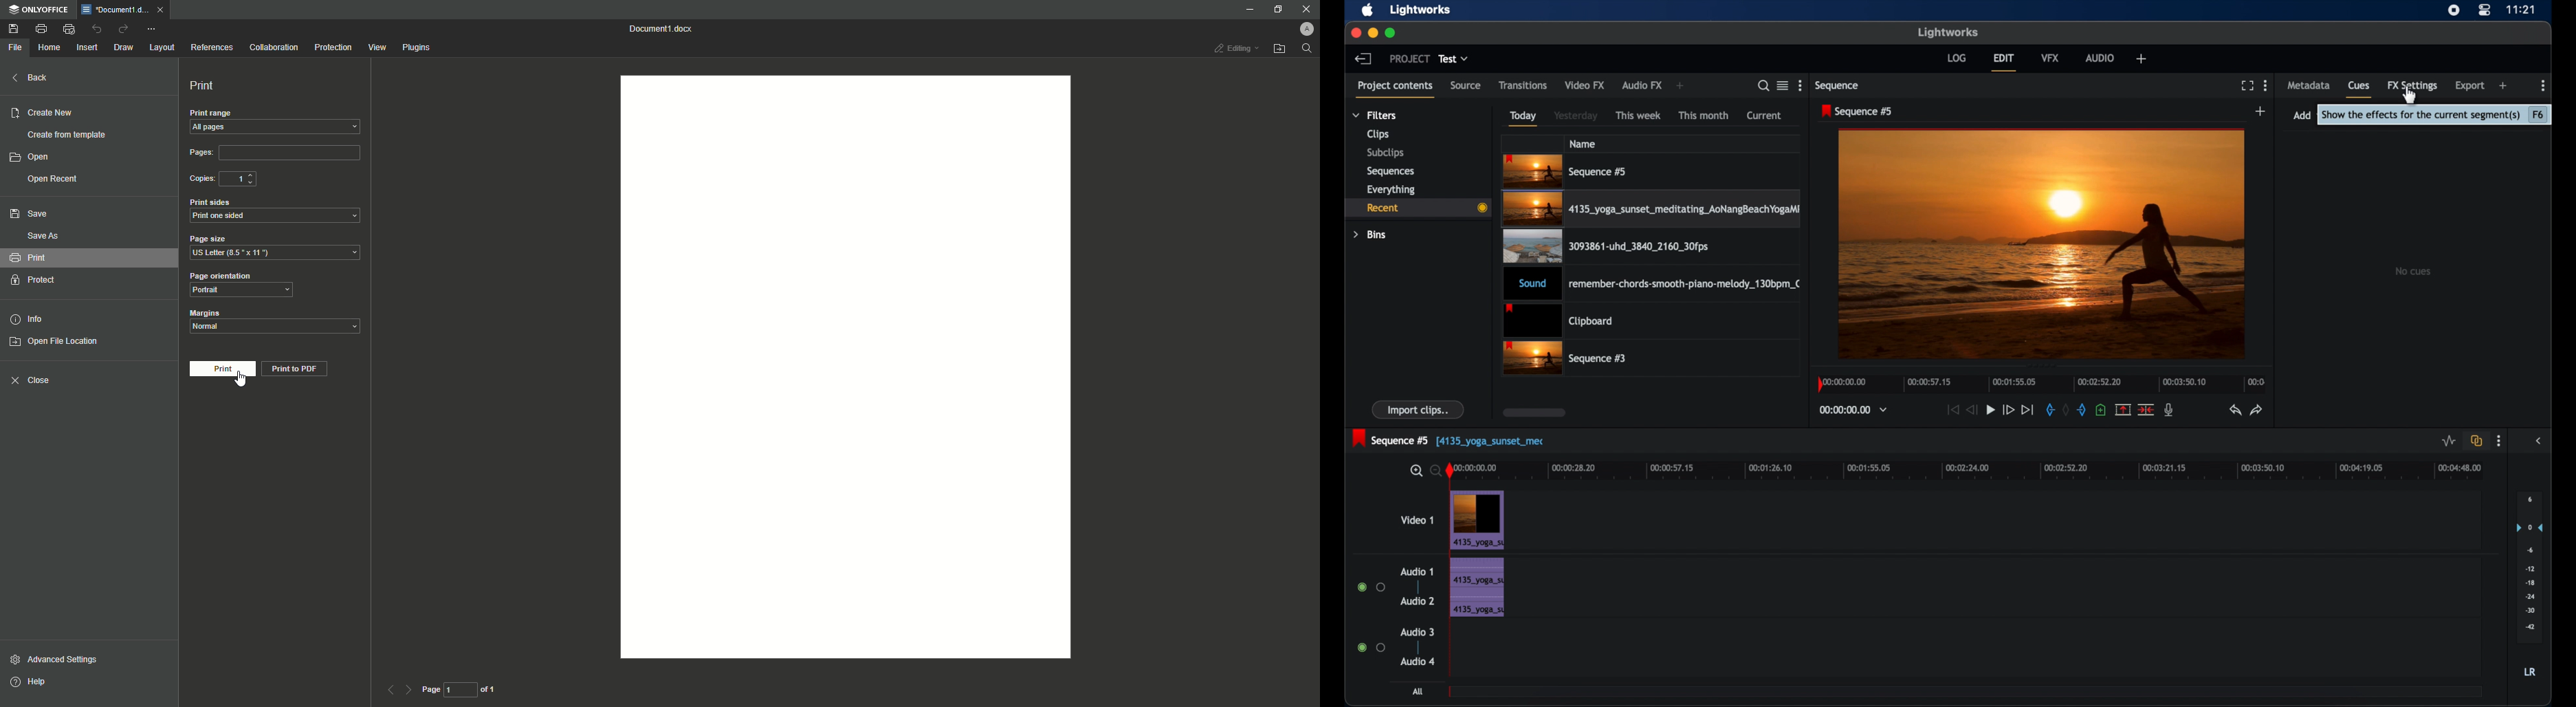 The height and width of the screenshot is (728, 2576). I want to click on audio 1, so click(1416, 571).